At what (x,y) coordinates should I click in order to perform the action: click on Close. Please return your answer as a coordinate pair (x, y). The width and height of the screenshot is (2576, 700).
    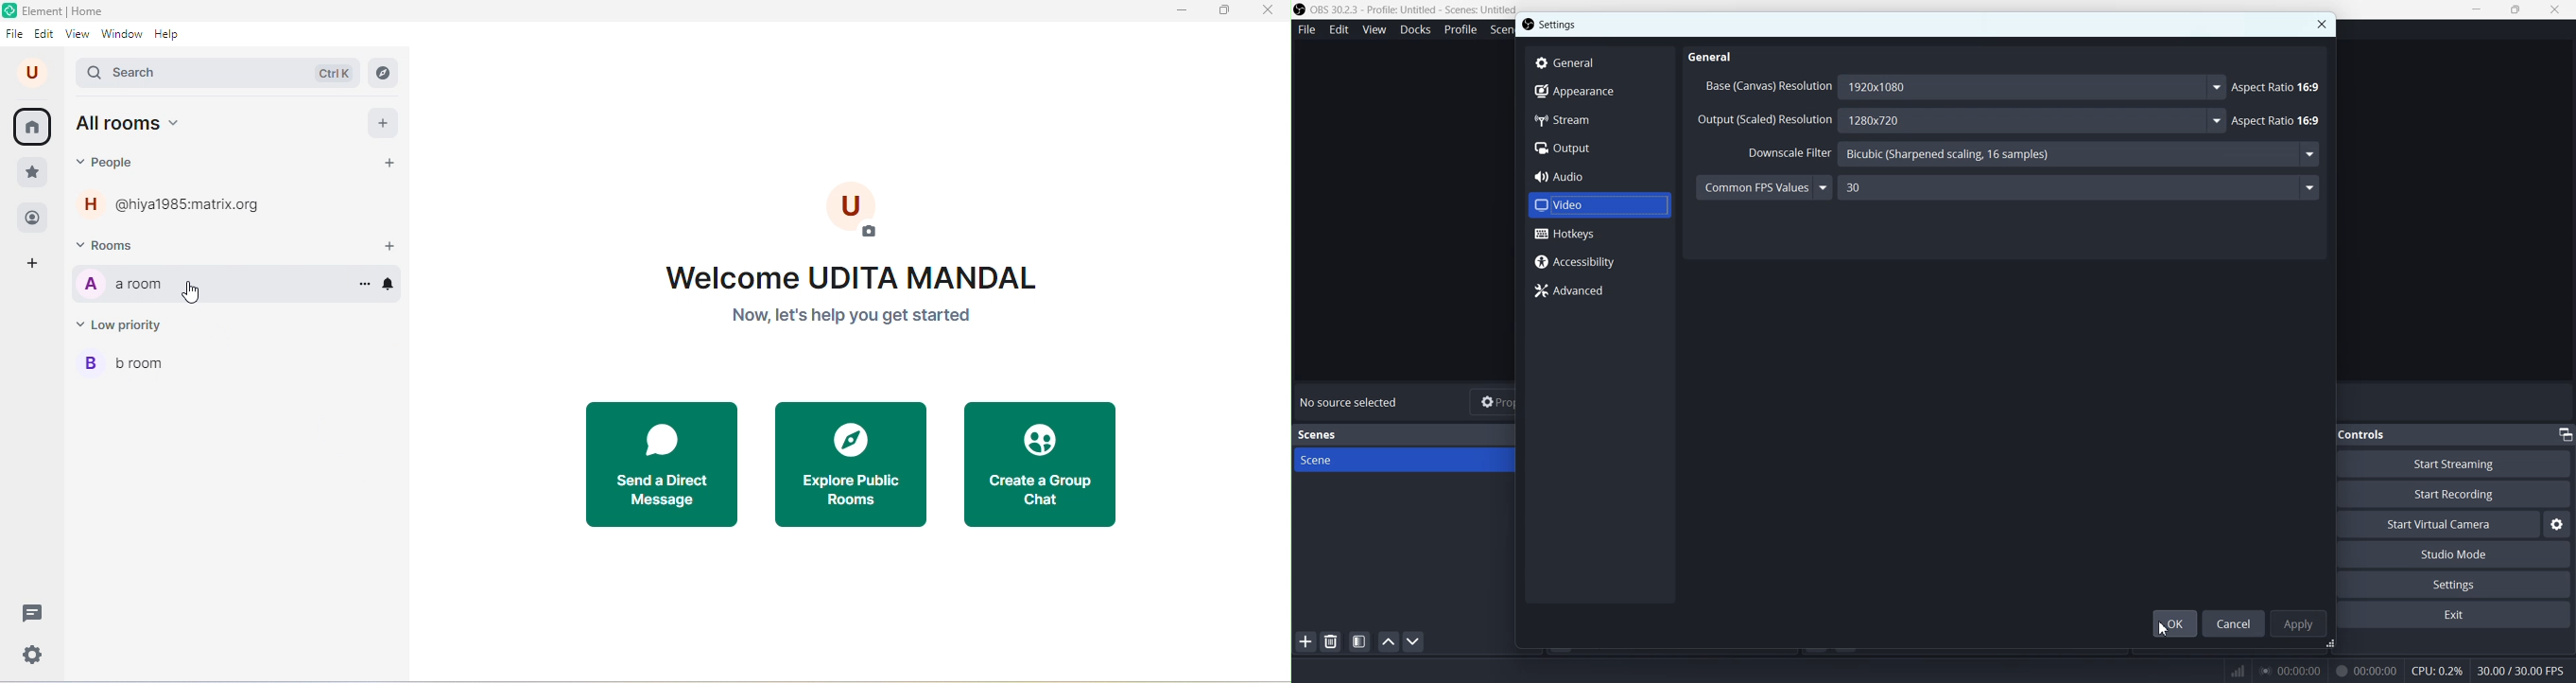
    Looking at the image, I should click on (2321, 24).